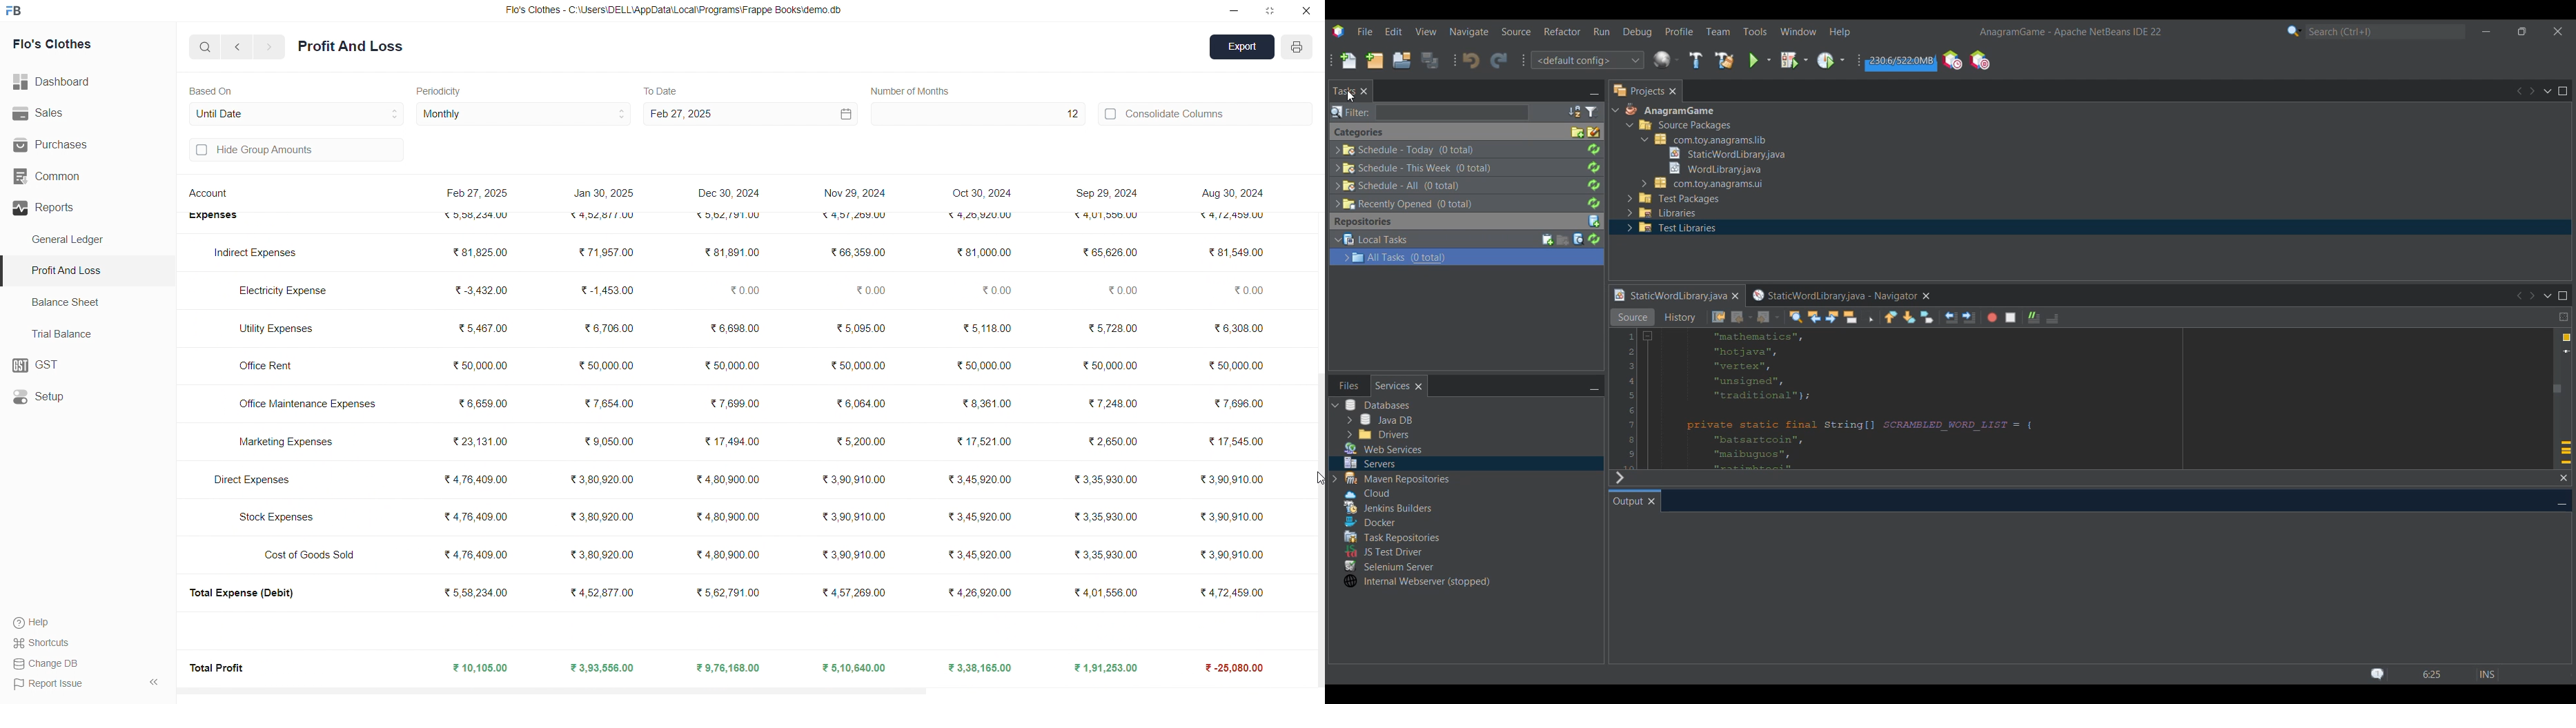 Image resolution: width=2576 pixels, height=728 pixels. Describe the element at coordinates (219, 667) in the screenshot. I see `Total Profit` at that location.